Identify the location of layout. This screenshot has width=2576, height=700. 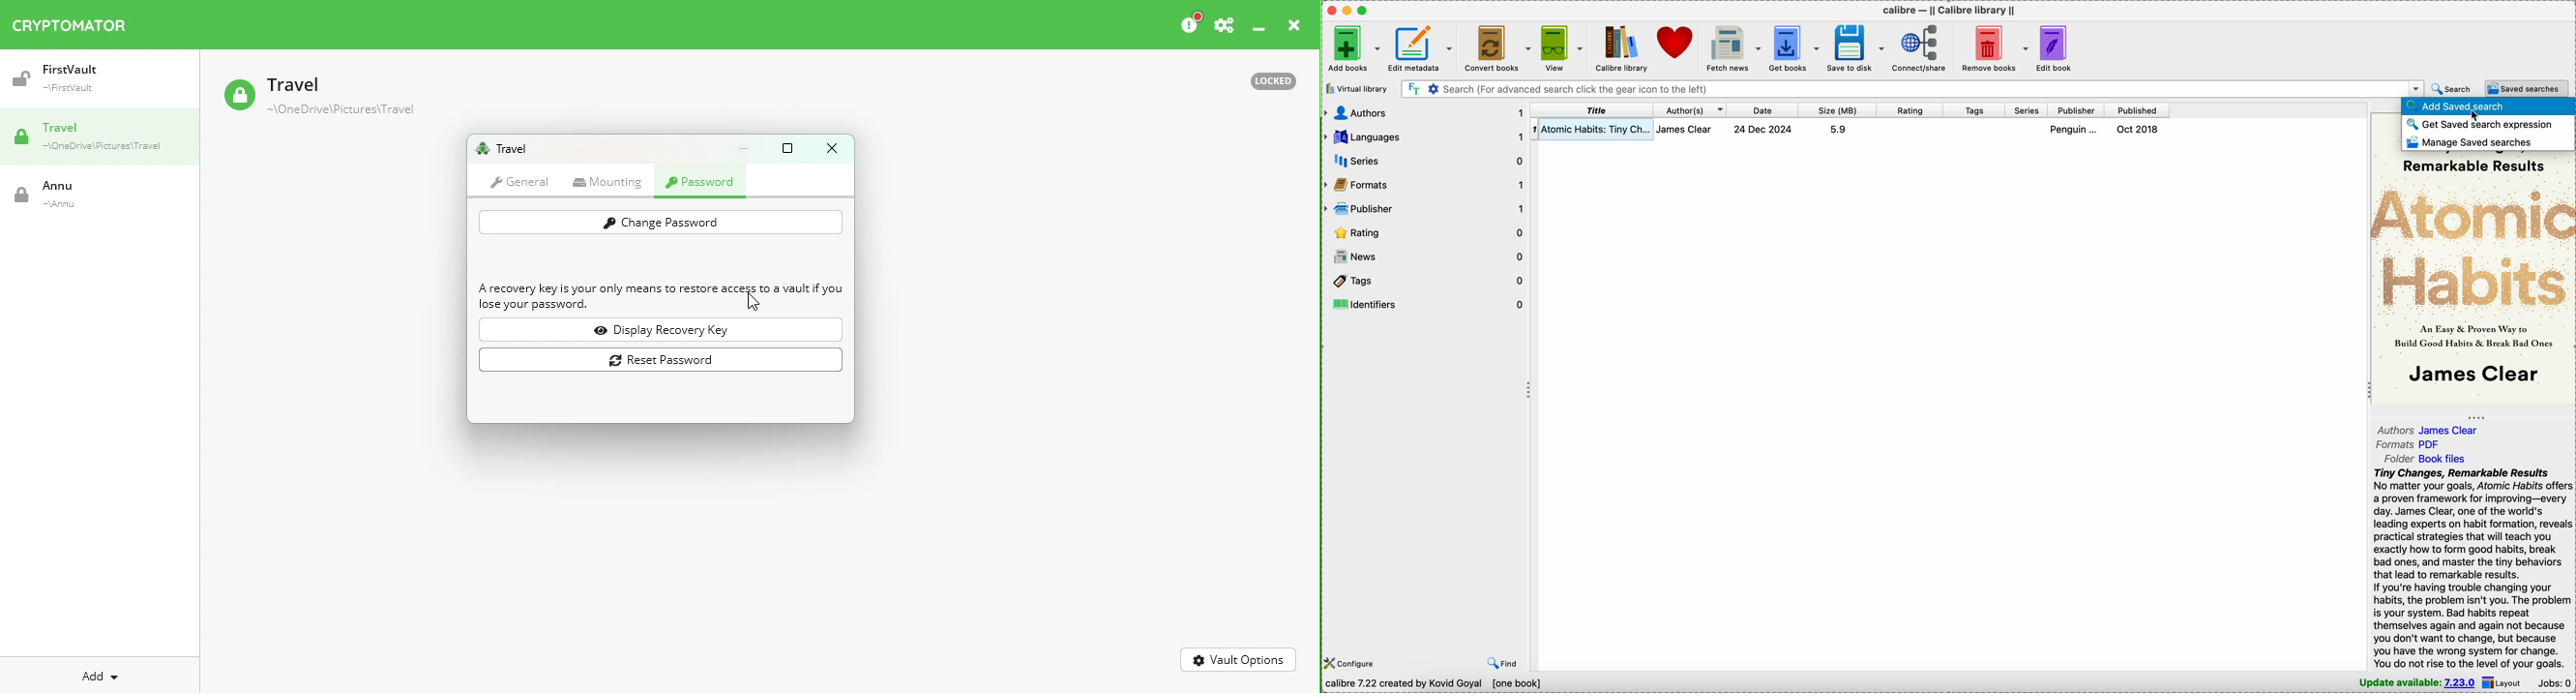
(2505, 682).